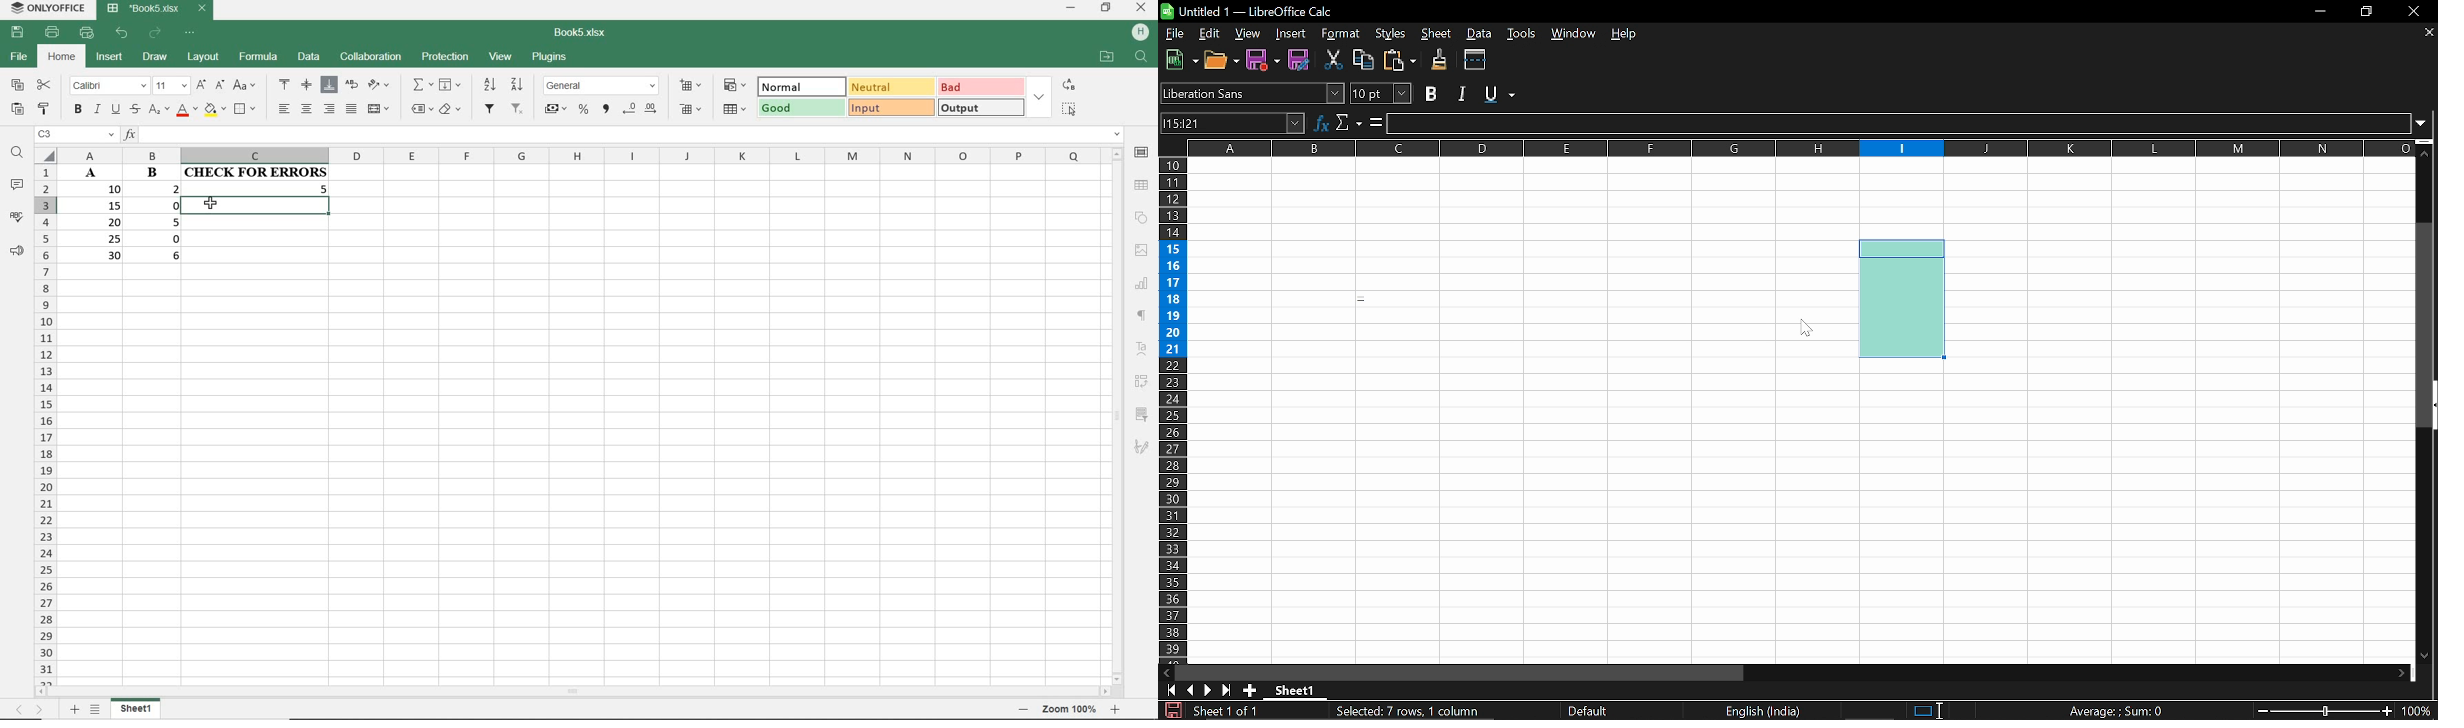 The width and height of the screenshot is (2464, 728). What do you see at coordinates (1320, 123) in the screenshot?
I see `Function wizard` at bounding box center [1320, 123].